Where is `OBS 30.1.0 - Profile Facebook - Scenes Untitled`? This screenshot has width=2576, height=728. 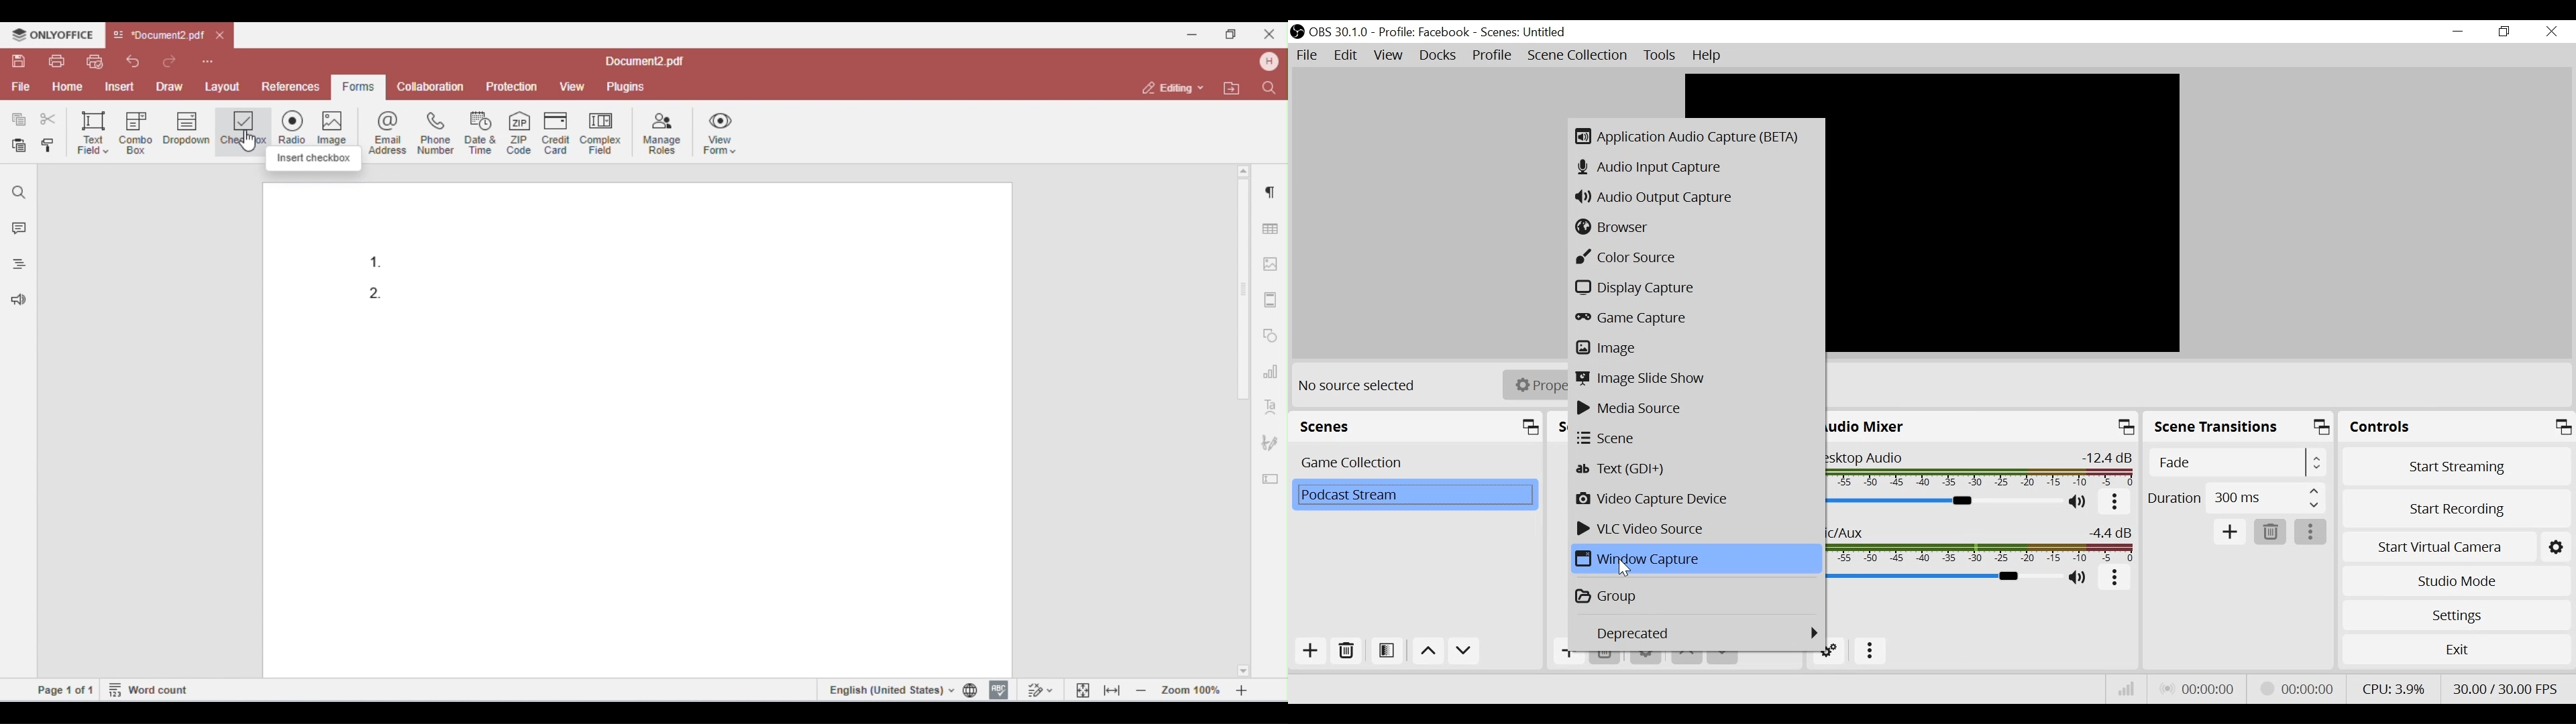 OBS 30.1.0 - Profile Facebook - Scenes Untitled is located at coordinates (1441, 32).